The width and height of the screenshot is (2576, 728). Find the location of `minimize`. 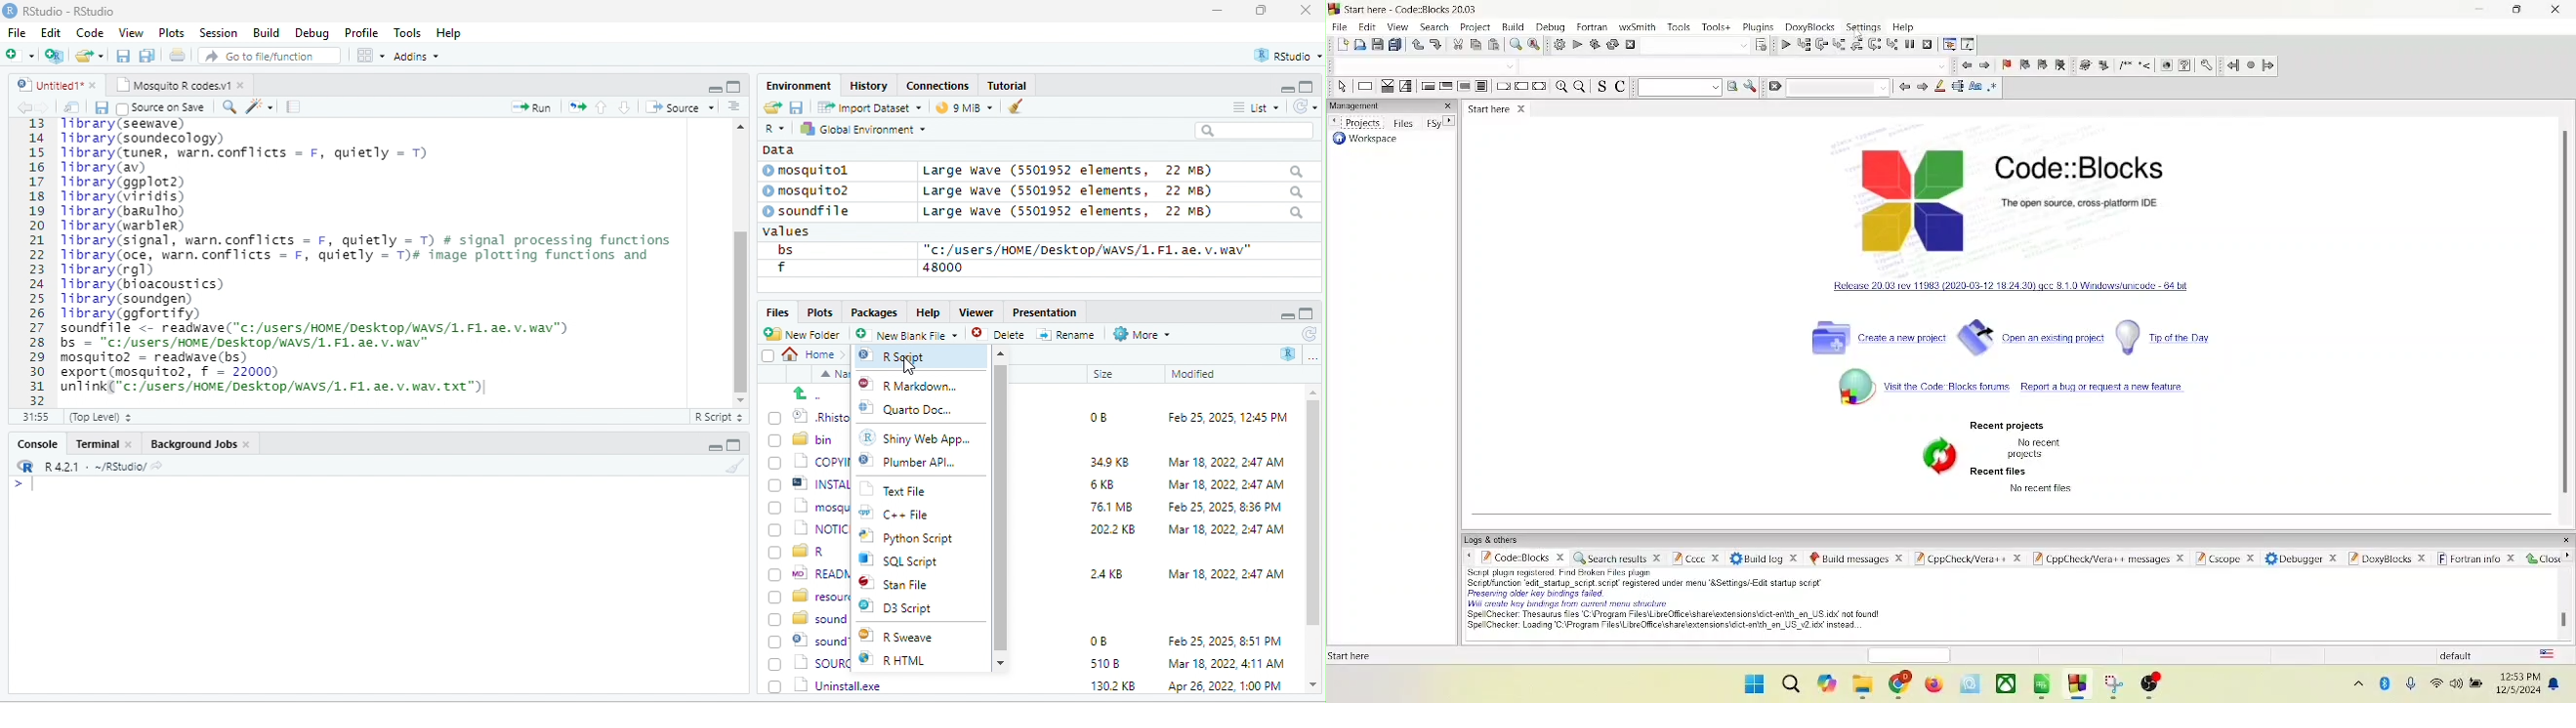

minimize is located at coordinates (712, 448).